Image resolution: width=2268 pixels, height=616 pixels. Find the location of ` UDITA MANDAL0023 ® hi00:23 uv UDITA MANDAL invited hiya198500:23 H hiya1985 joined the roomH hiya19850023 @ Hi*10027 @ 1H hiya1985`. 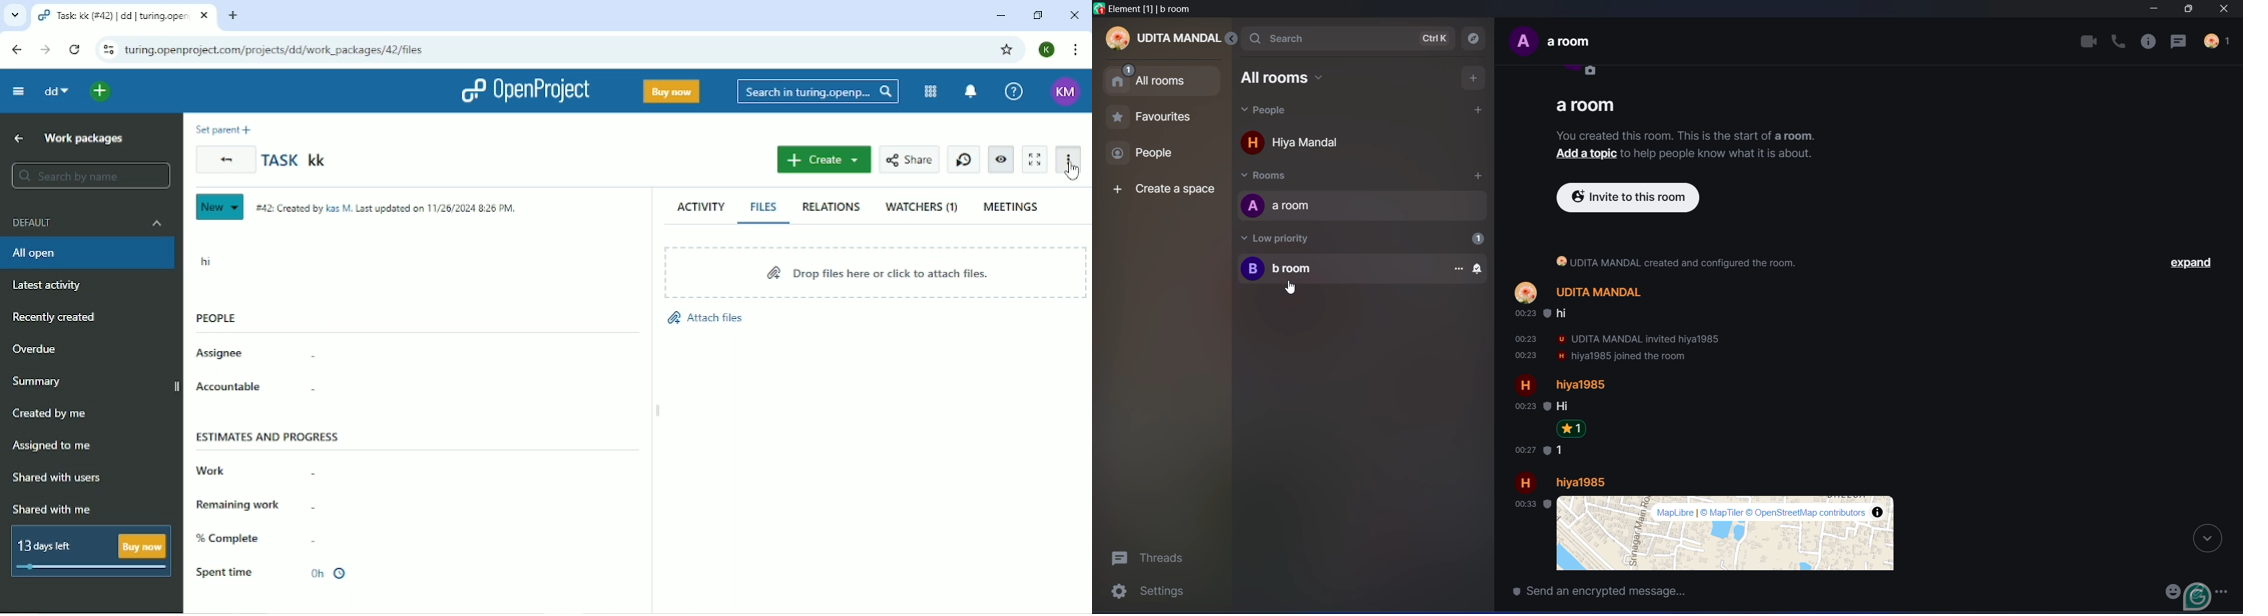

 UDITA MANDAL0023 ® hi00:23 uv UDITA MANDAL invited hiya198500:23 H hiya1985 joined the roomH hiya19850023 @ Hi*10027 @ 1H hiya1985 is located at coordinates (1715, 385).